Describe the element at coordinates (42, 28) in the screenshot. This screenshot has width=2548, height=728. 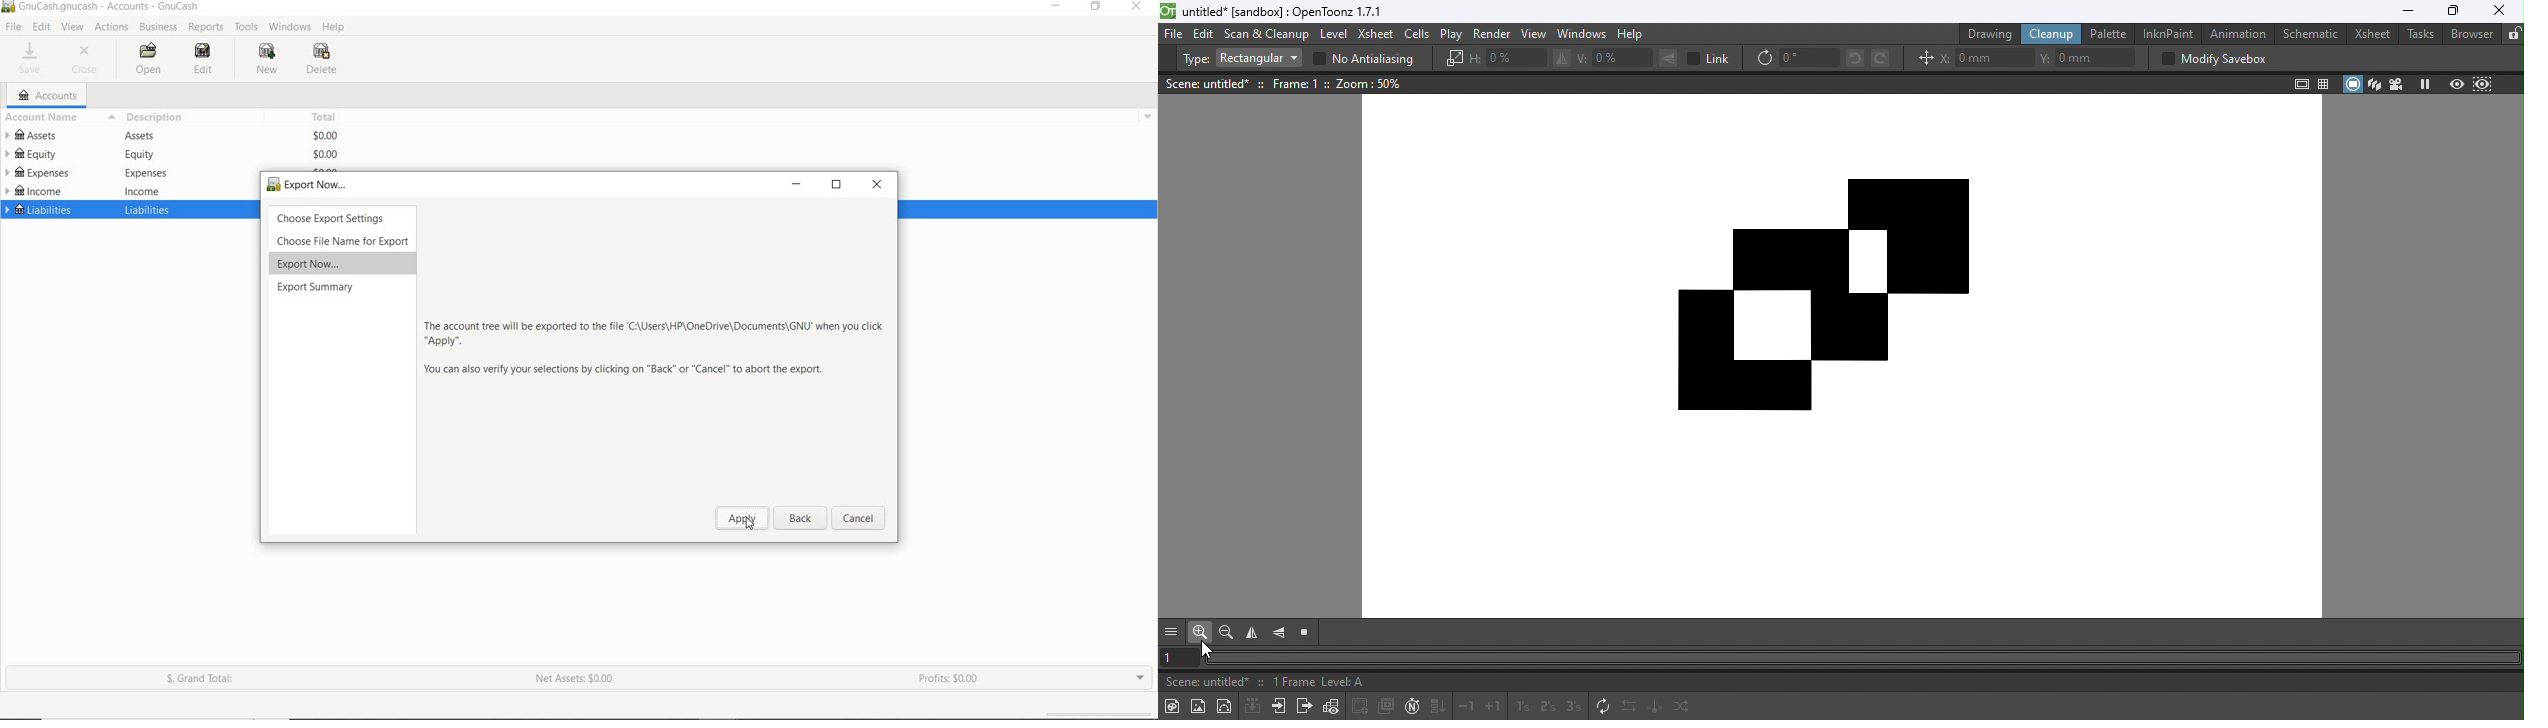
I see `EDIT` at that location.